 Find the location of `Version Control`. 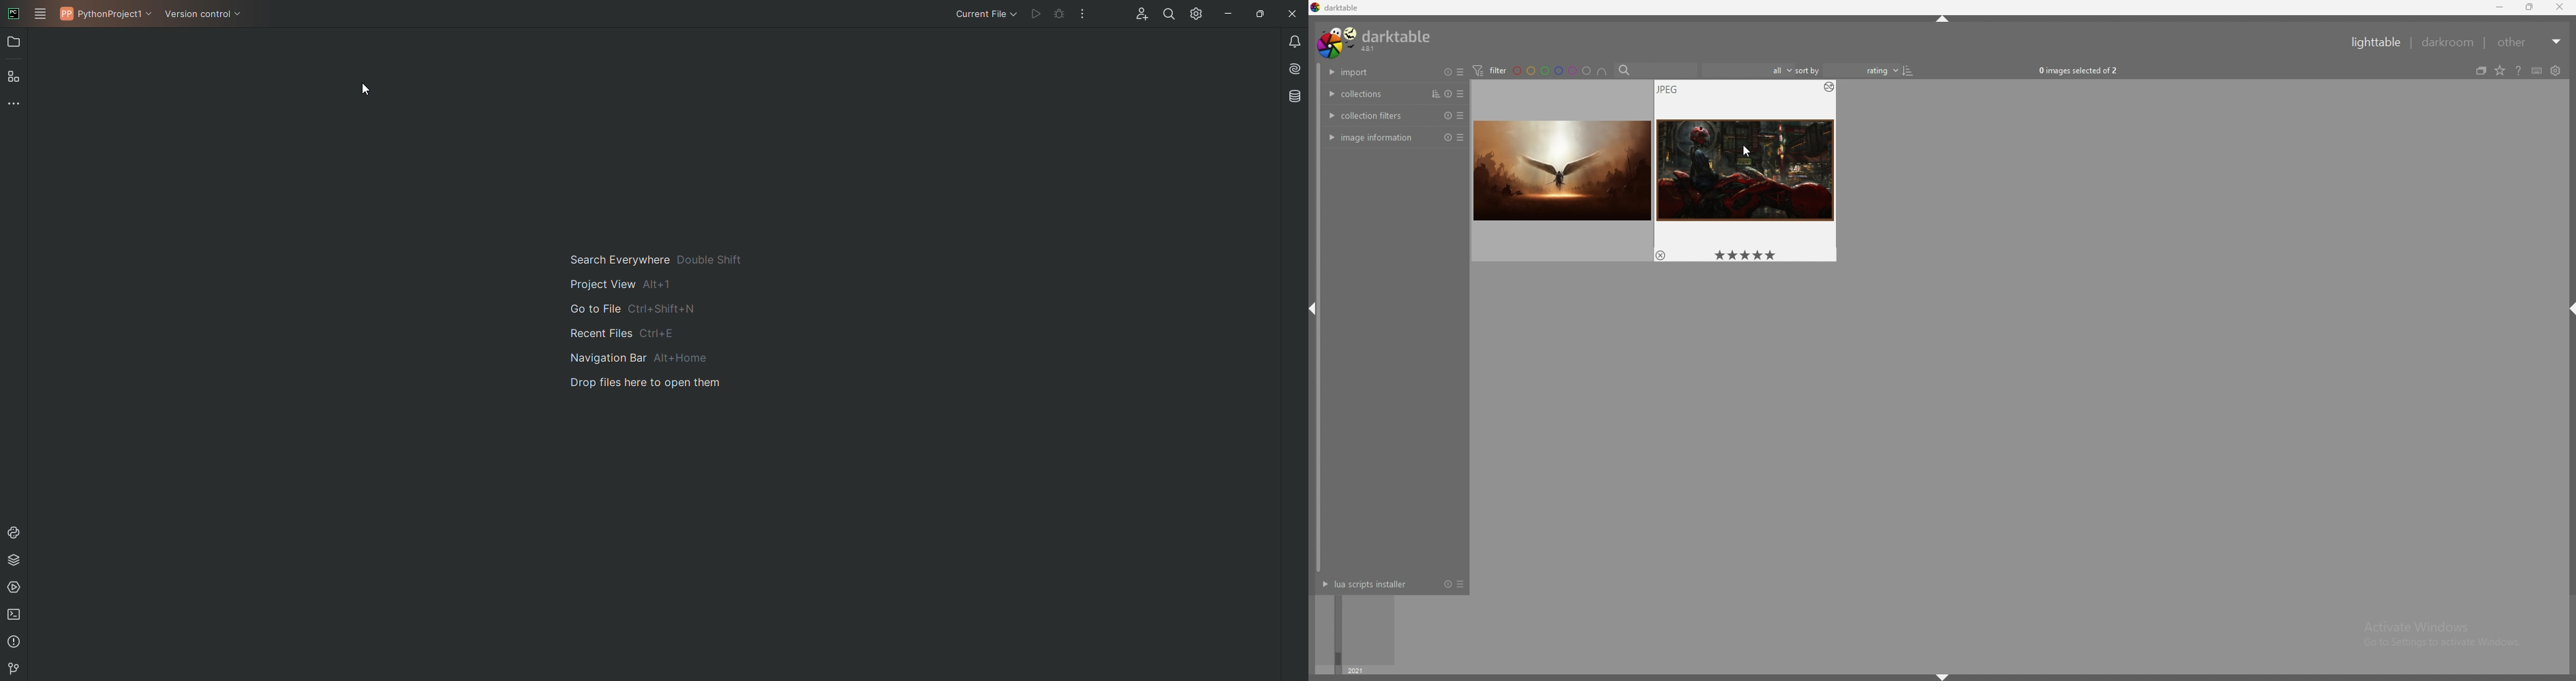

Version Control is located at coordinates (209, 15).